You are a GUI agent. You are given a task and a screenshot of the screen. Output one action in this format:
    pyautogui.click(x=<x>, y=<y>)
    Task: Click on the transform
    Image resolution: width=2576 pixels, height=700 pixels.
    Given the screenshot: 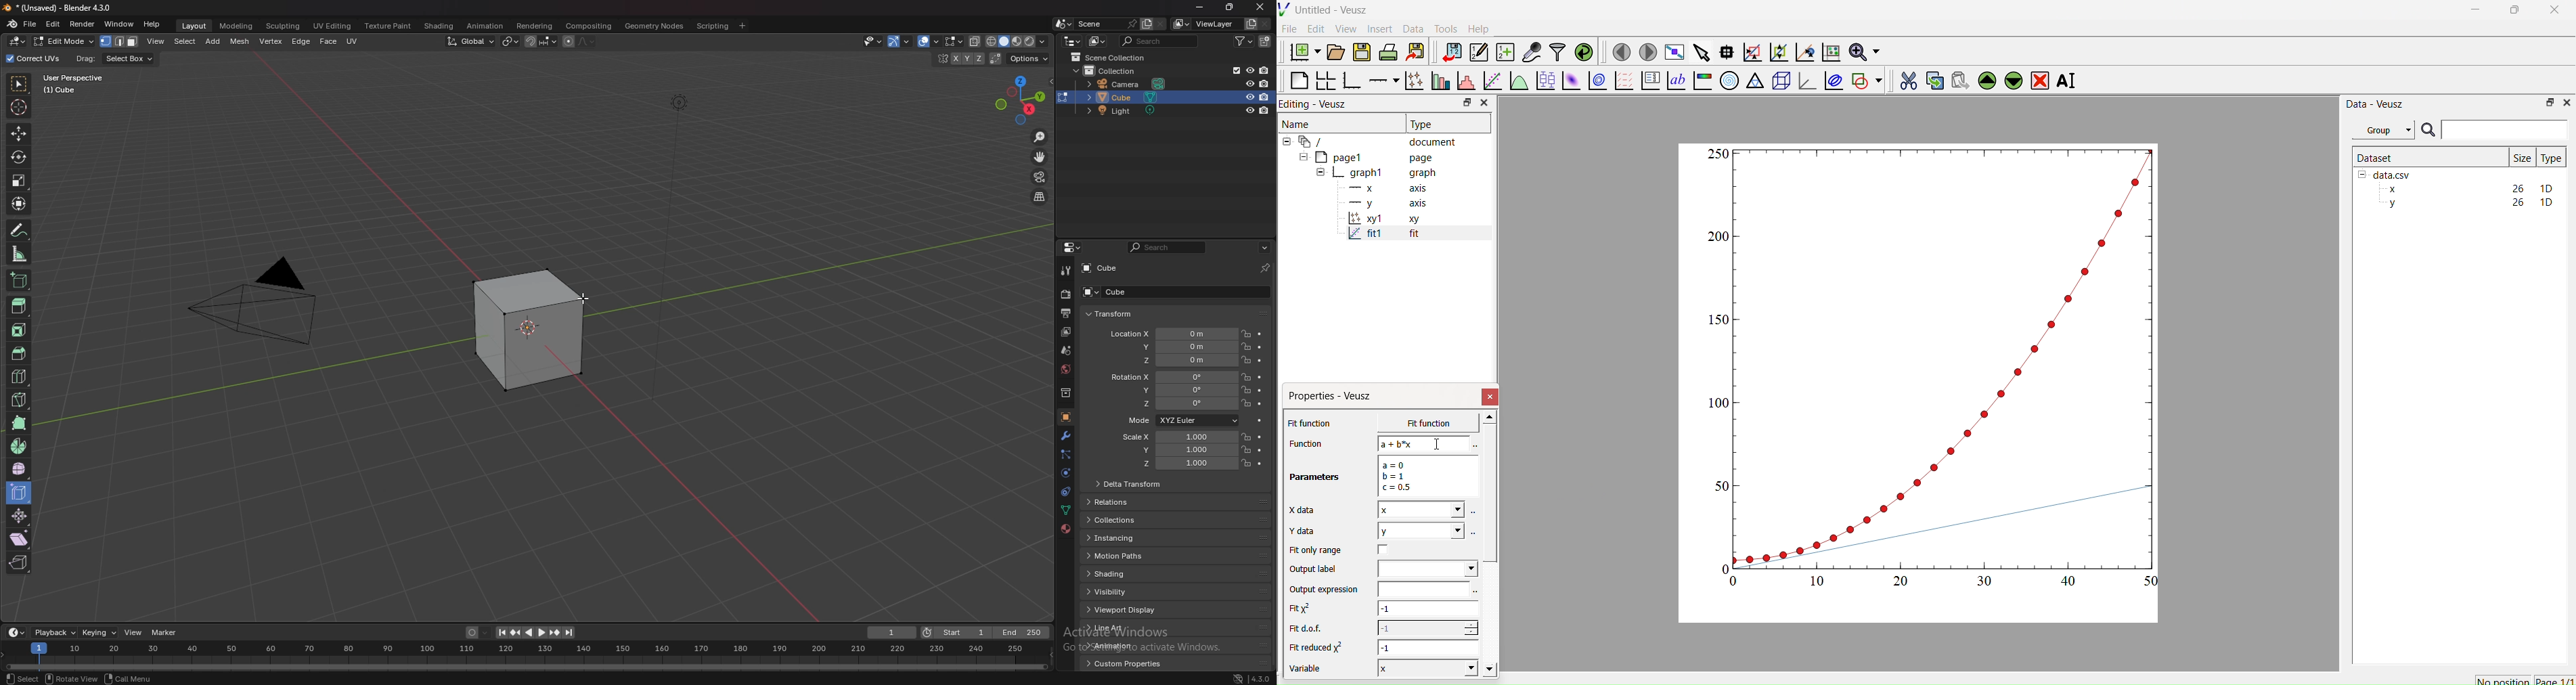 What is the action you would take?
    pyautogui.click(x=19, y=203)
    